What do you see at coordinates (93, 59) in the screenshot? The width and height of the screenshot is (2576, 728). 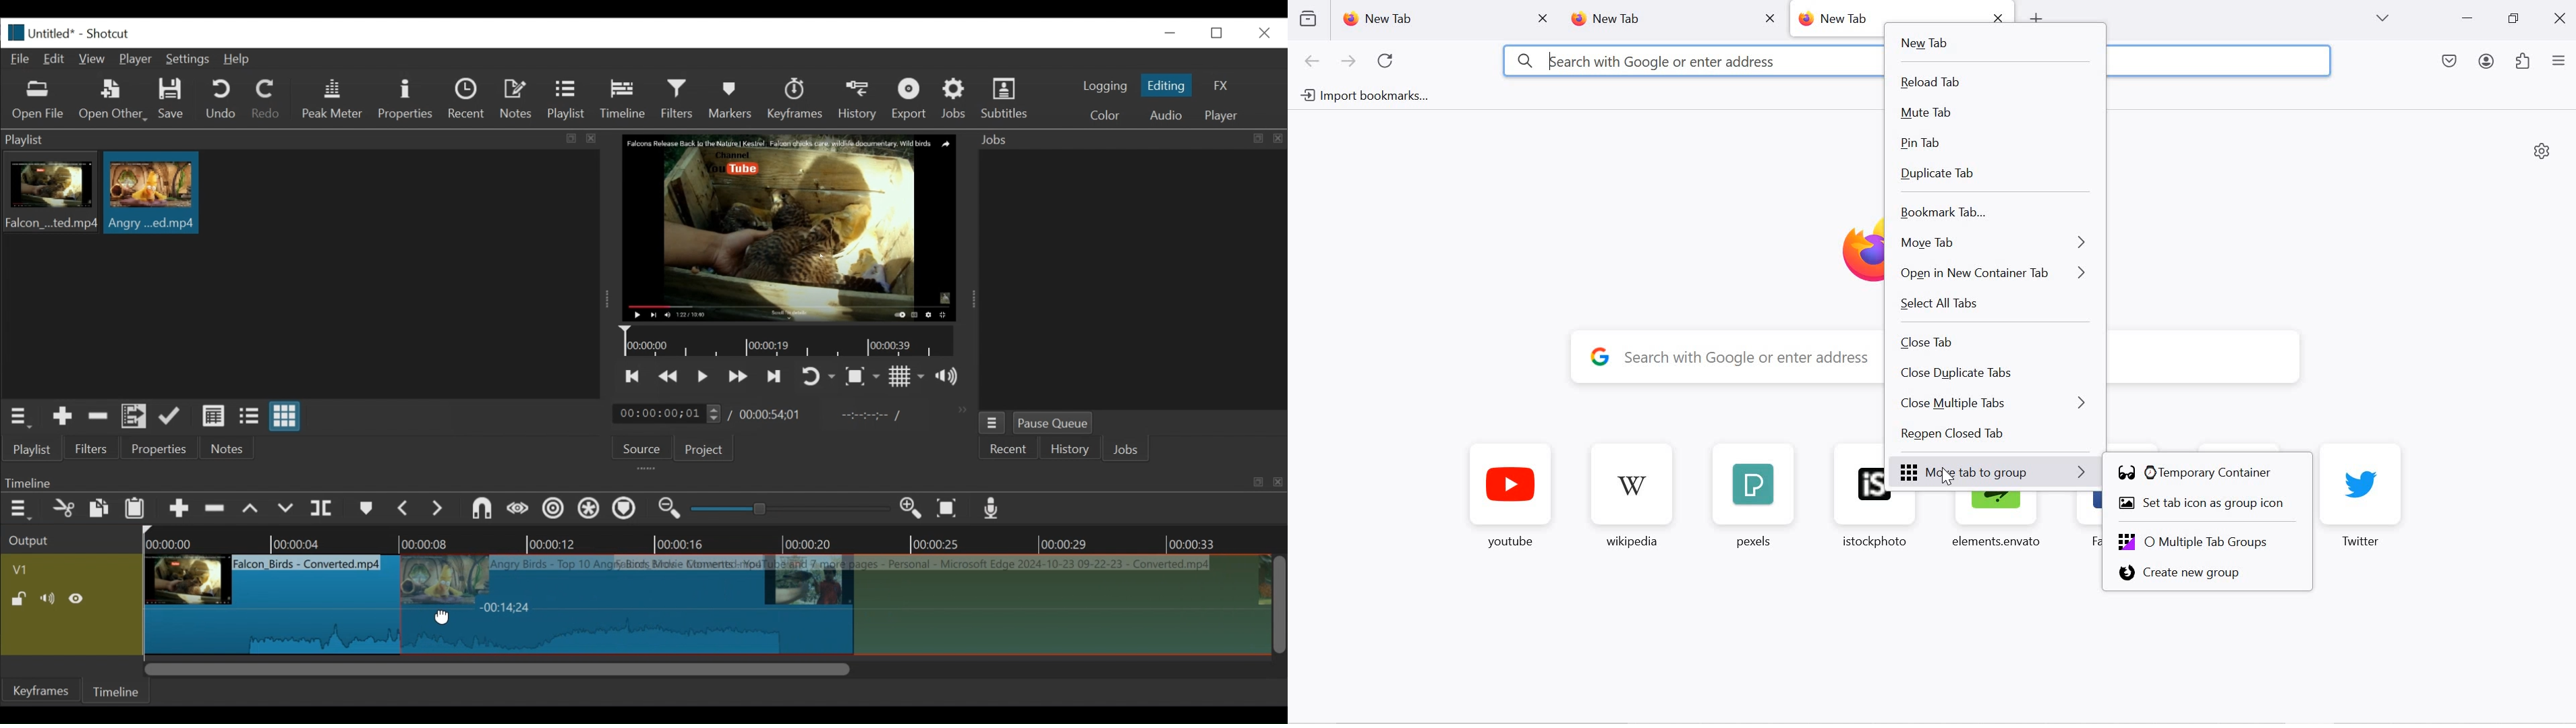 I see `View` at bounding box center [93, 59].